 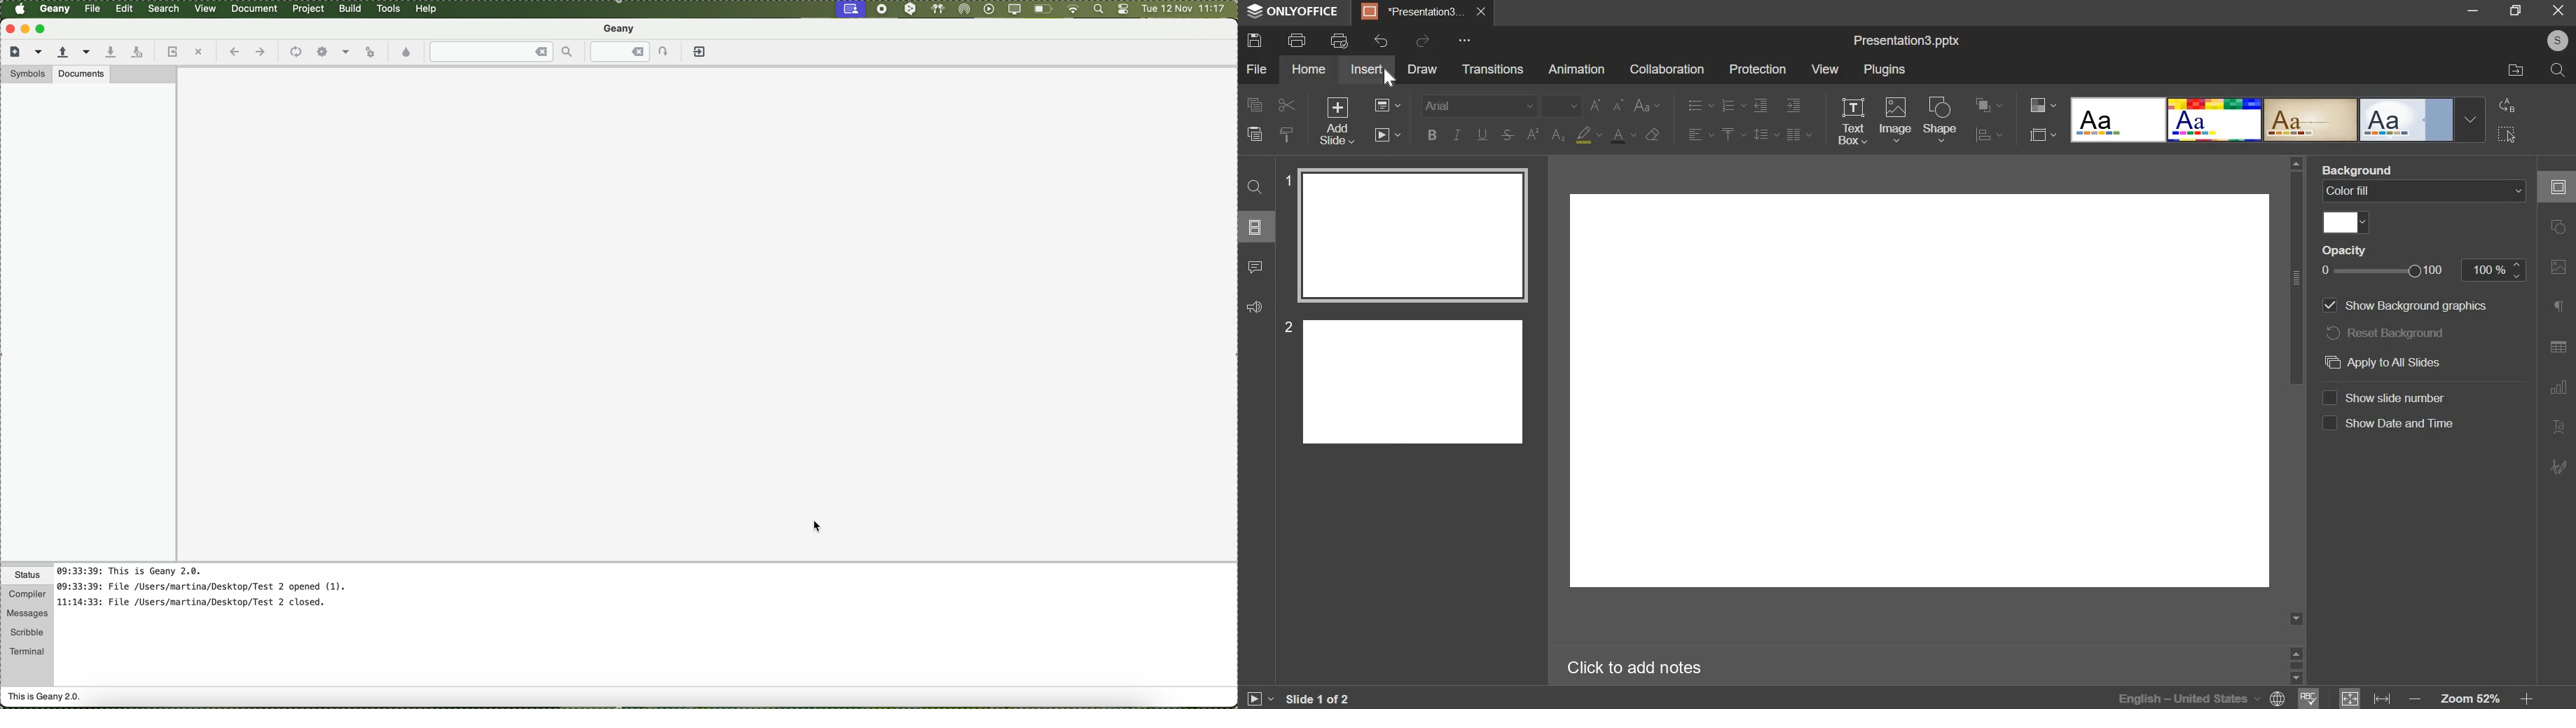 What do you see at coordinates (2555, 41) in the screenshot?
I see `Account name` at bounding box center [2555, 41].